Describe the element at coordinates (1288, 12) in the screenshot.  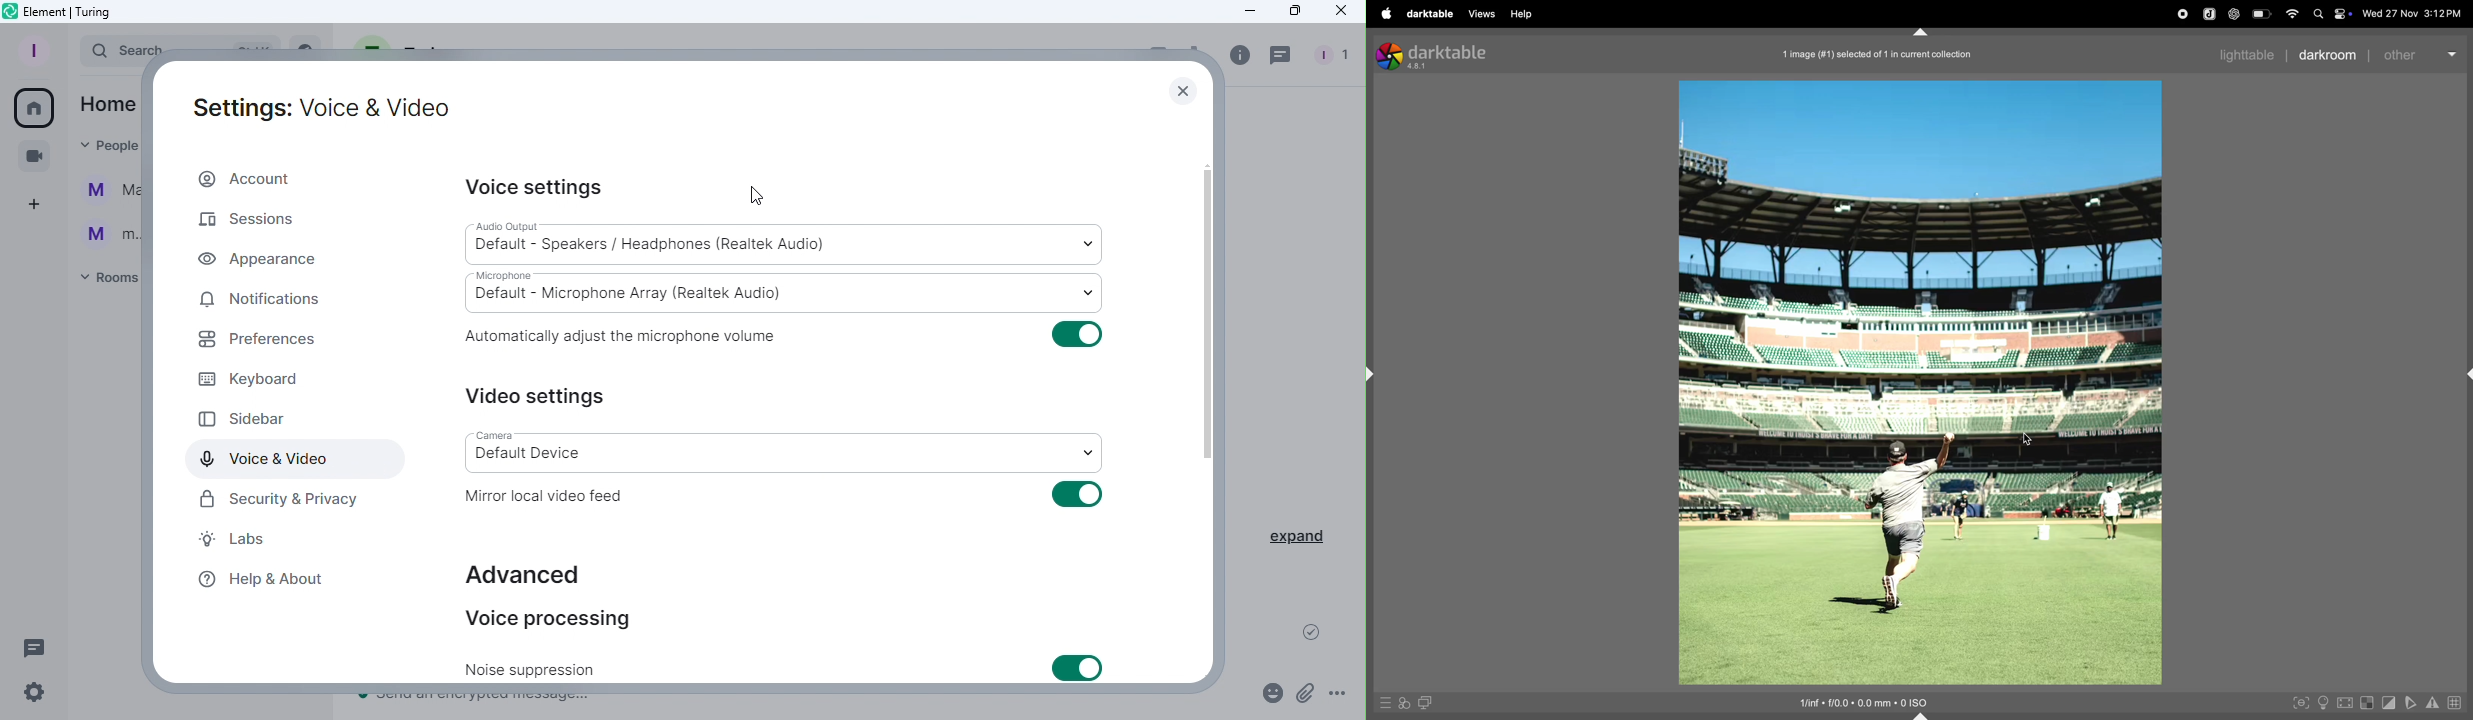
I see `Maximize` at that location.